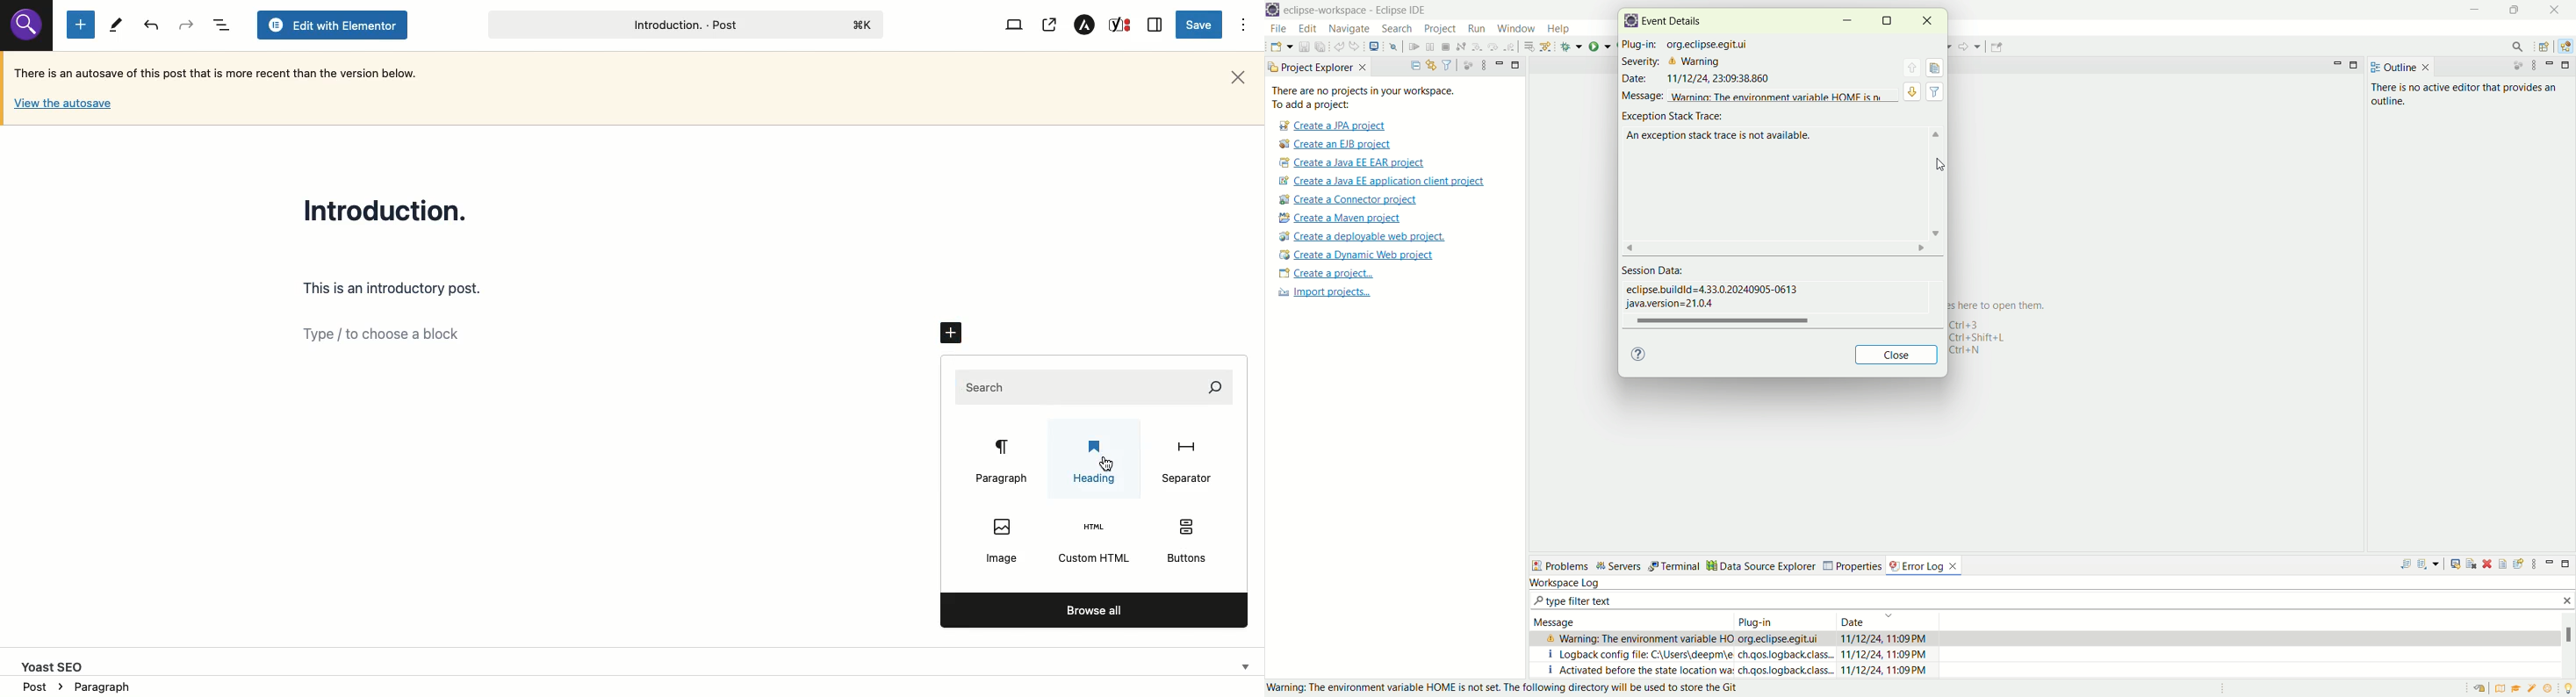 The width and height of the screenshot is (2576, 700). Describe the element at coordinates (1475, 47) in the screenshot. I see `step into` at that location.